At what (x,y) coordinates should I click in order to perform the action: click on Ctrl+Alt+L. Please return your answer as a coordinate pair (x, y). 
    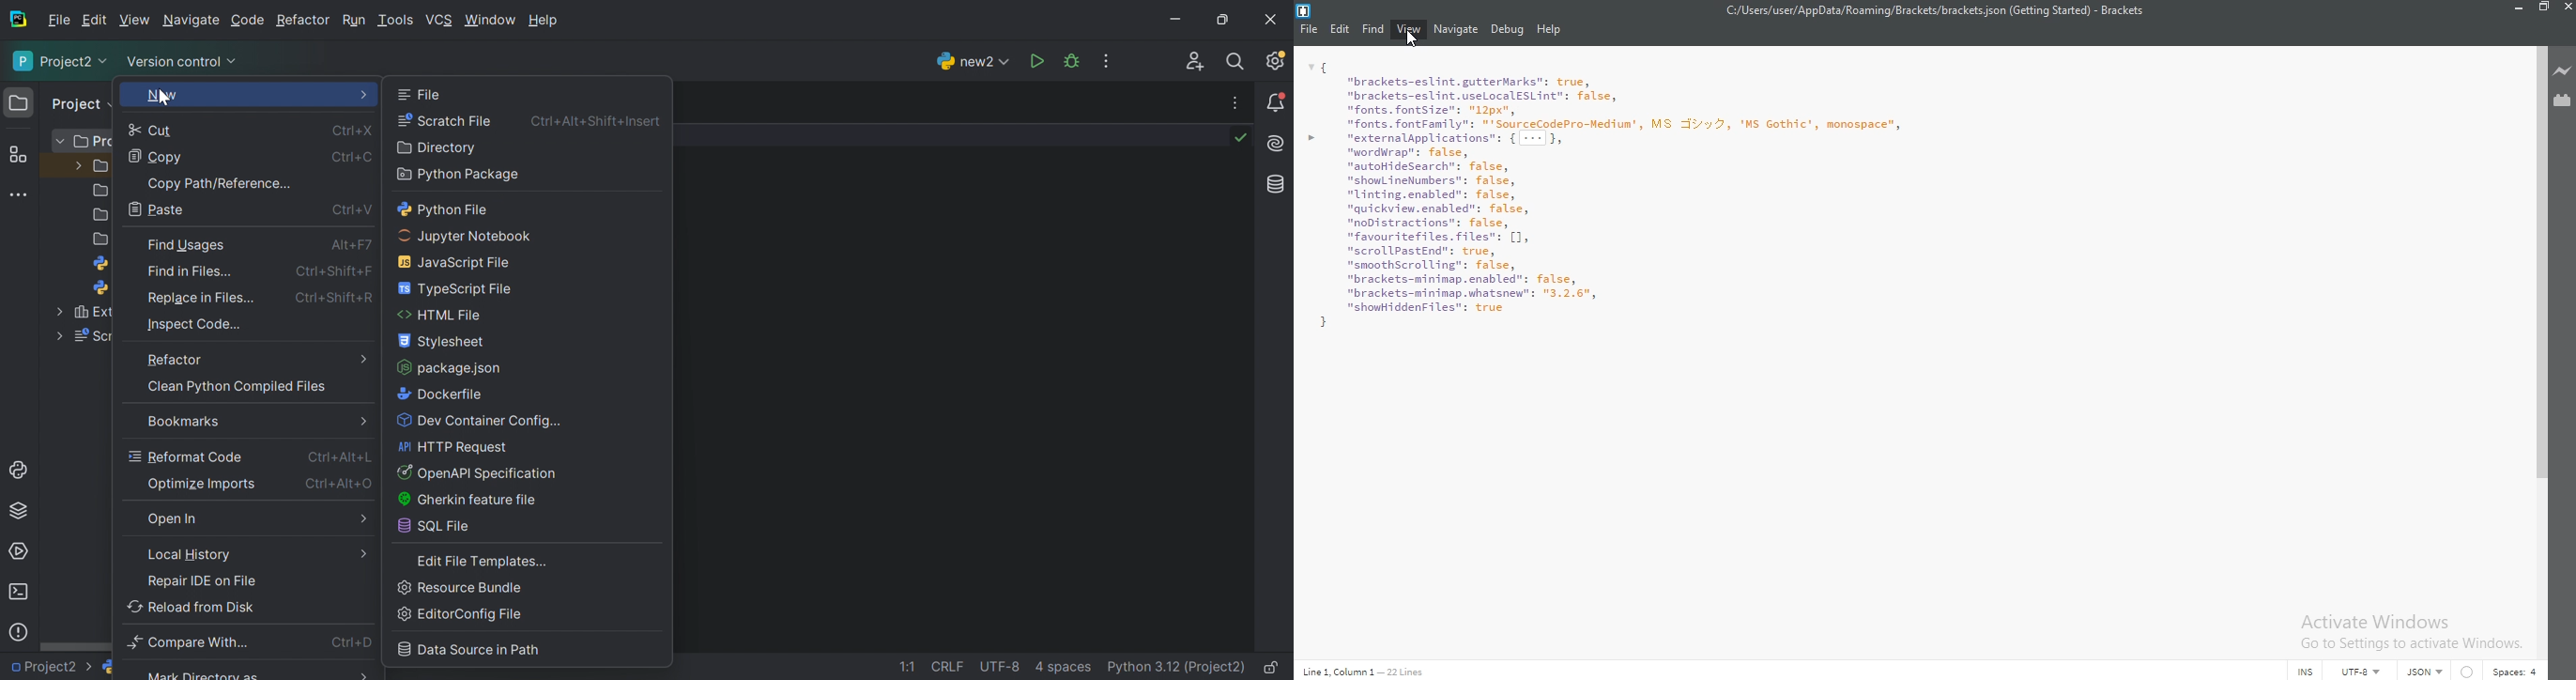
    Looking at the image, I should click on (343, 458).